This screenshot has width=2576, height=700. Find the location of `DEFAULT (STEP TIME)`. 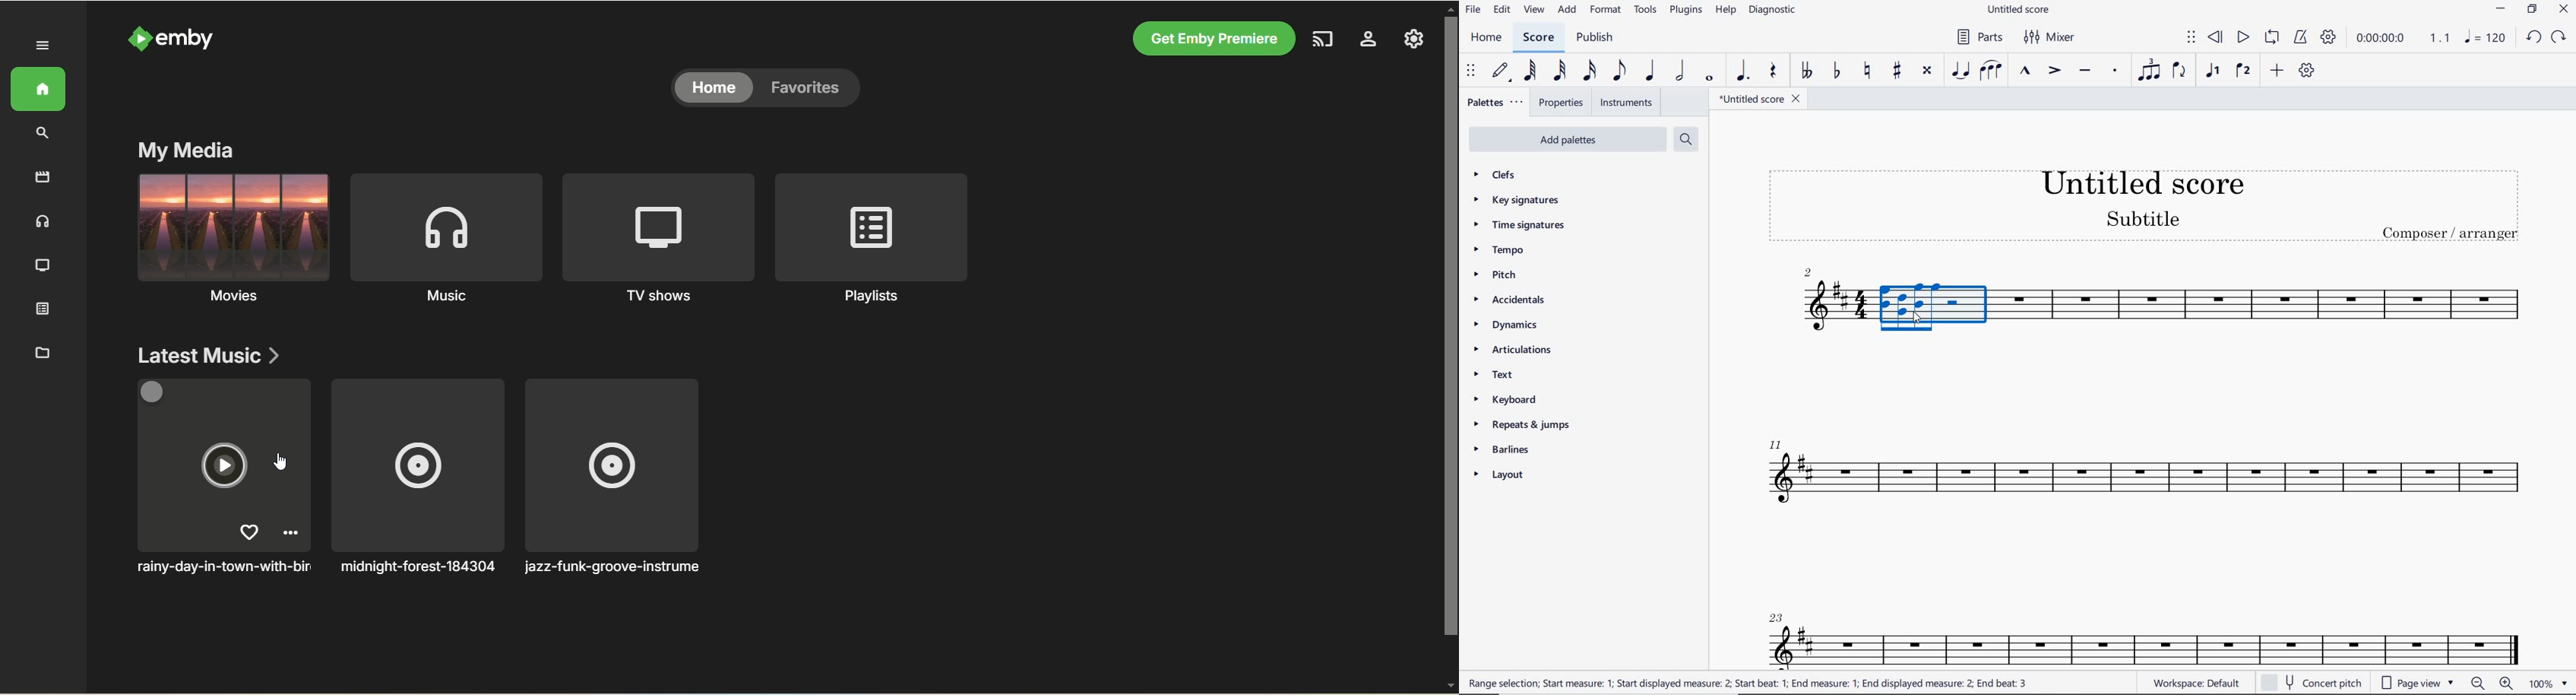

DEFAULT (STEP TIME) is located at coordinates (1502, 71).